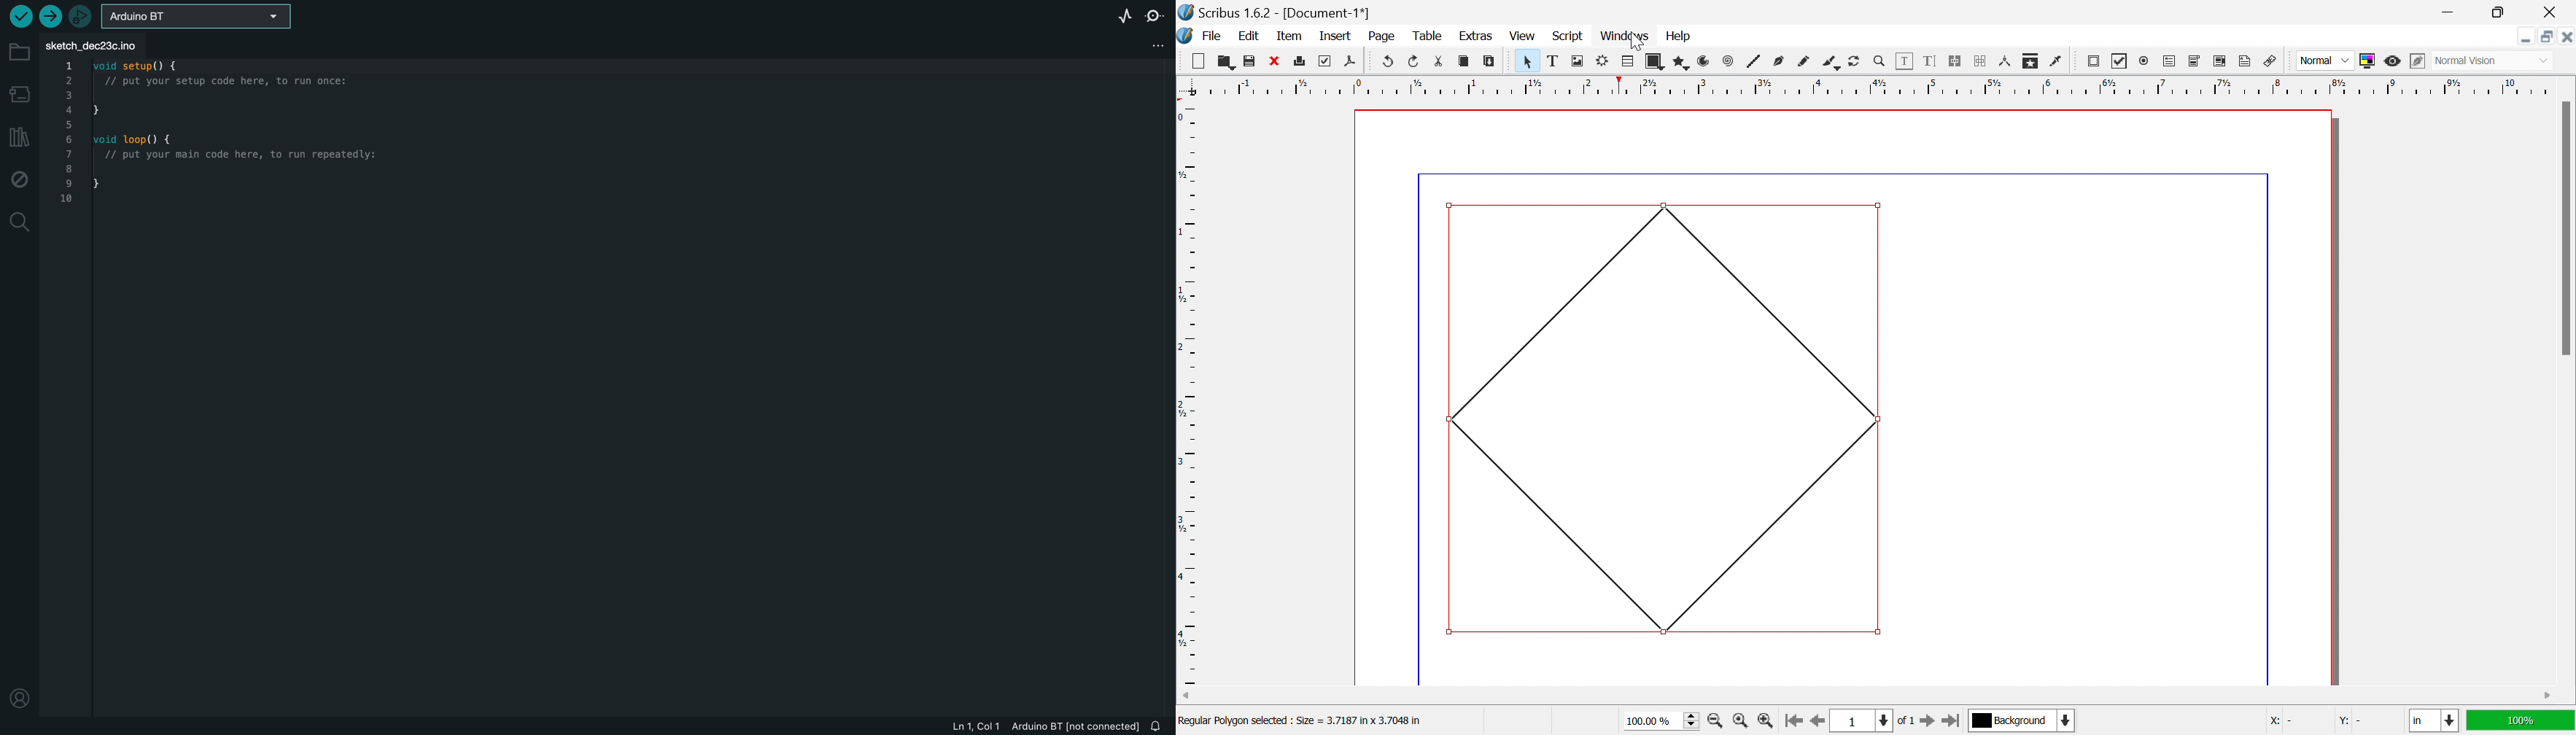  Describe the element at coordinates (1754, 61) in the screenshot. I see `Line` at that location.